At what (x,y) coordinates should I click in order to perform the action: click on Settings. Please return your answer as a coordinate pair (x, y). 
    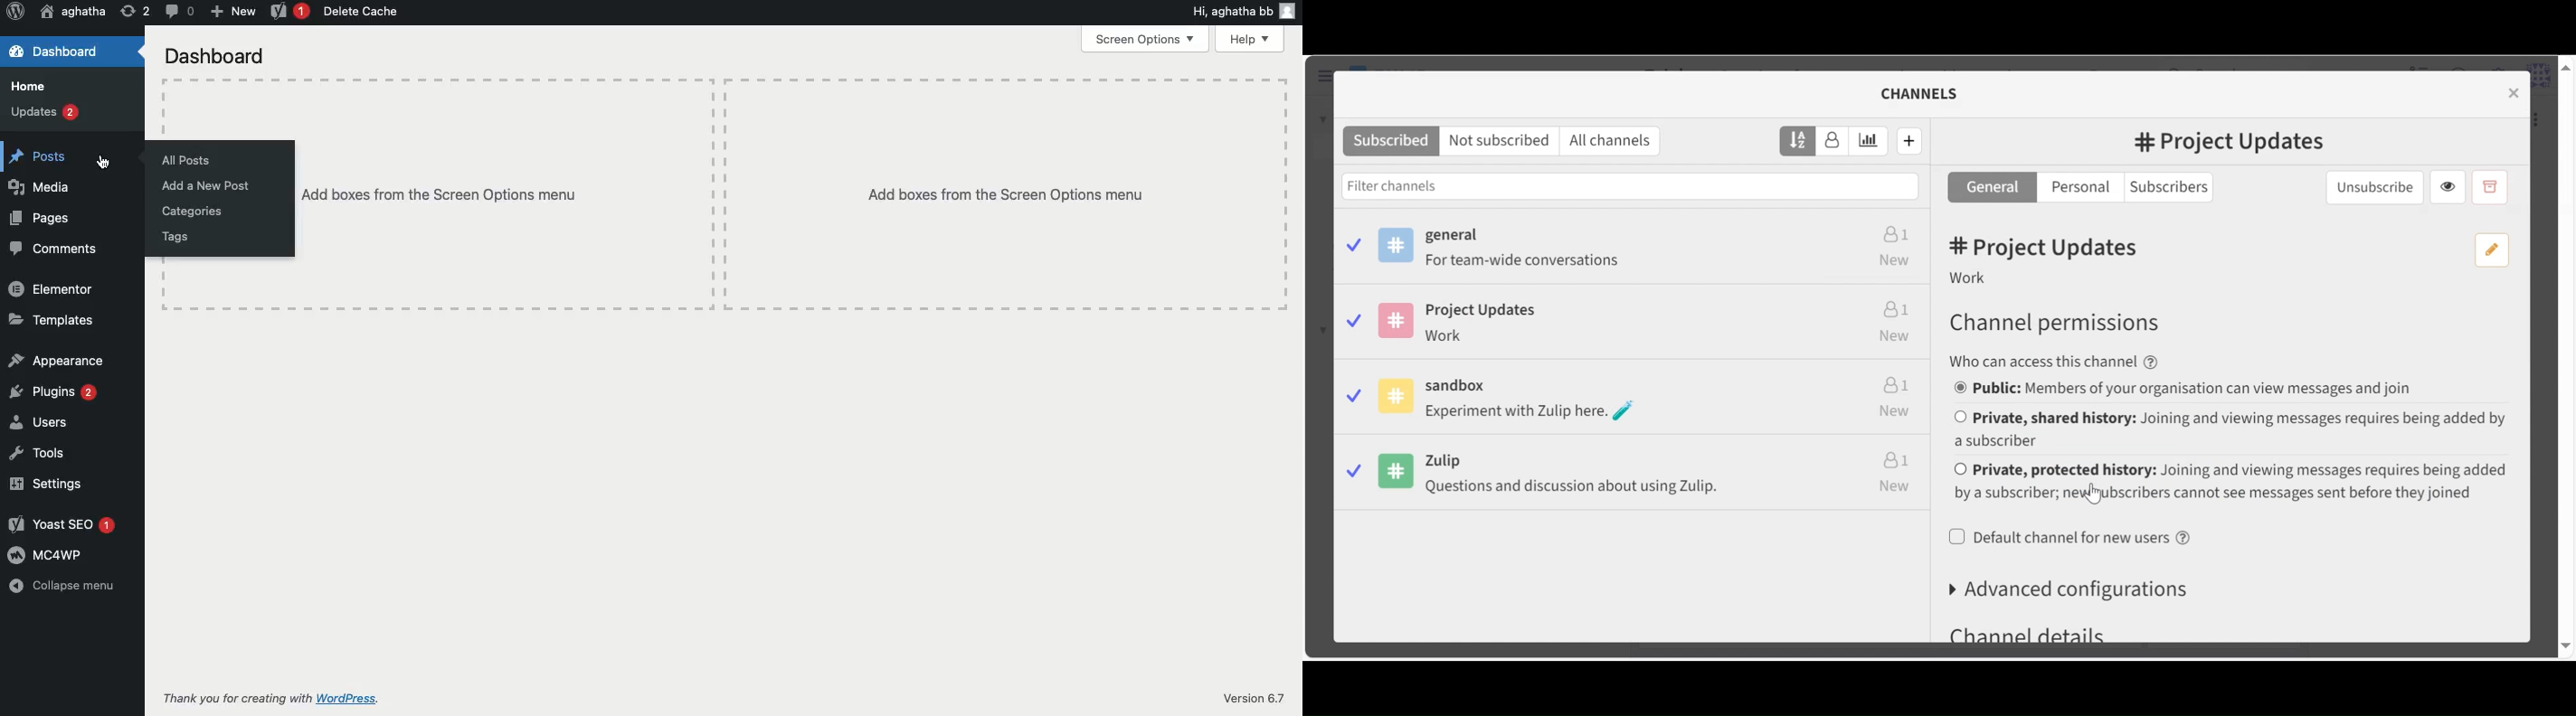
    Looking at the image, I should click on (46, 484).